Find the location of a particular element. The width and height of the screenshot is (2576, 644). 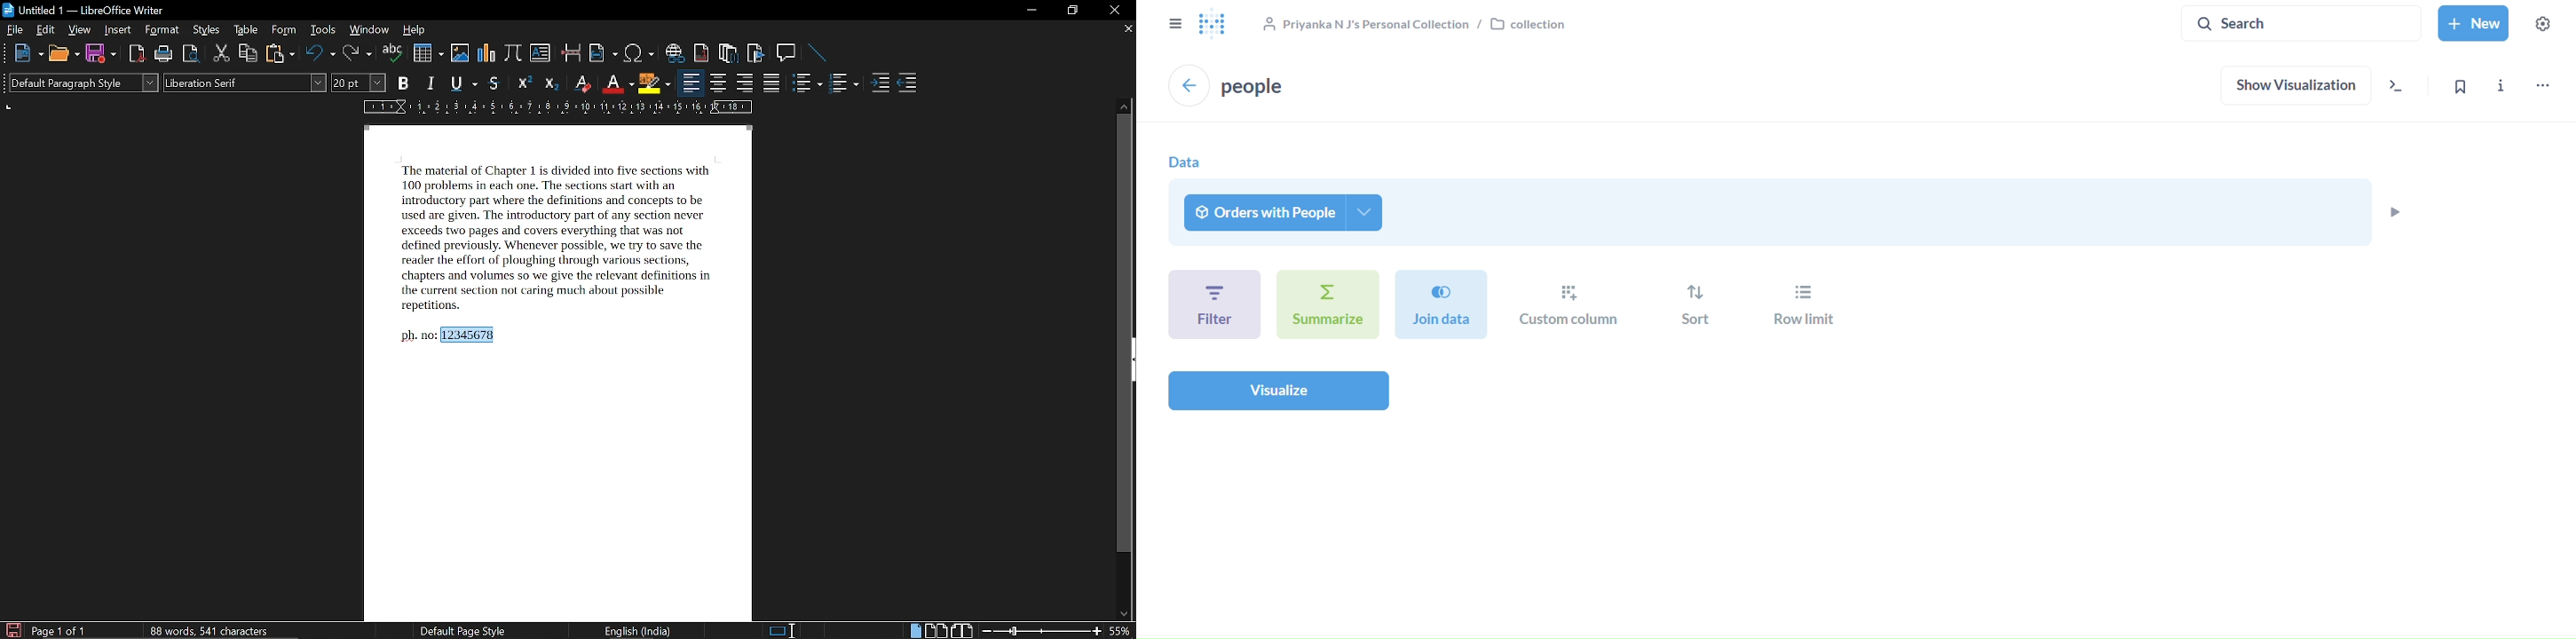

insert table is located at coordinates (427, 53).